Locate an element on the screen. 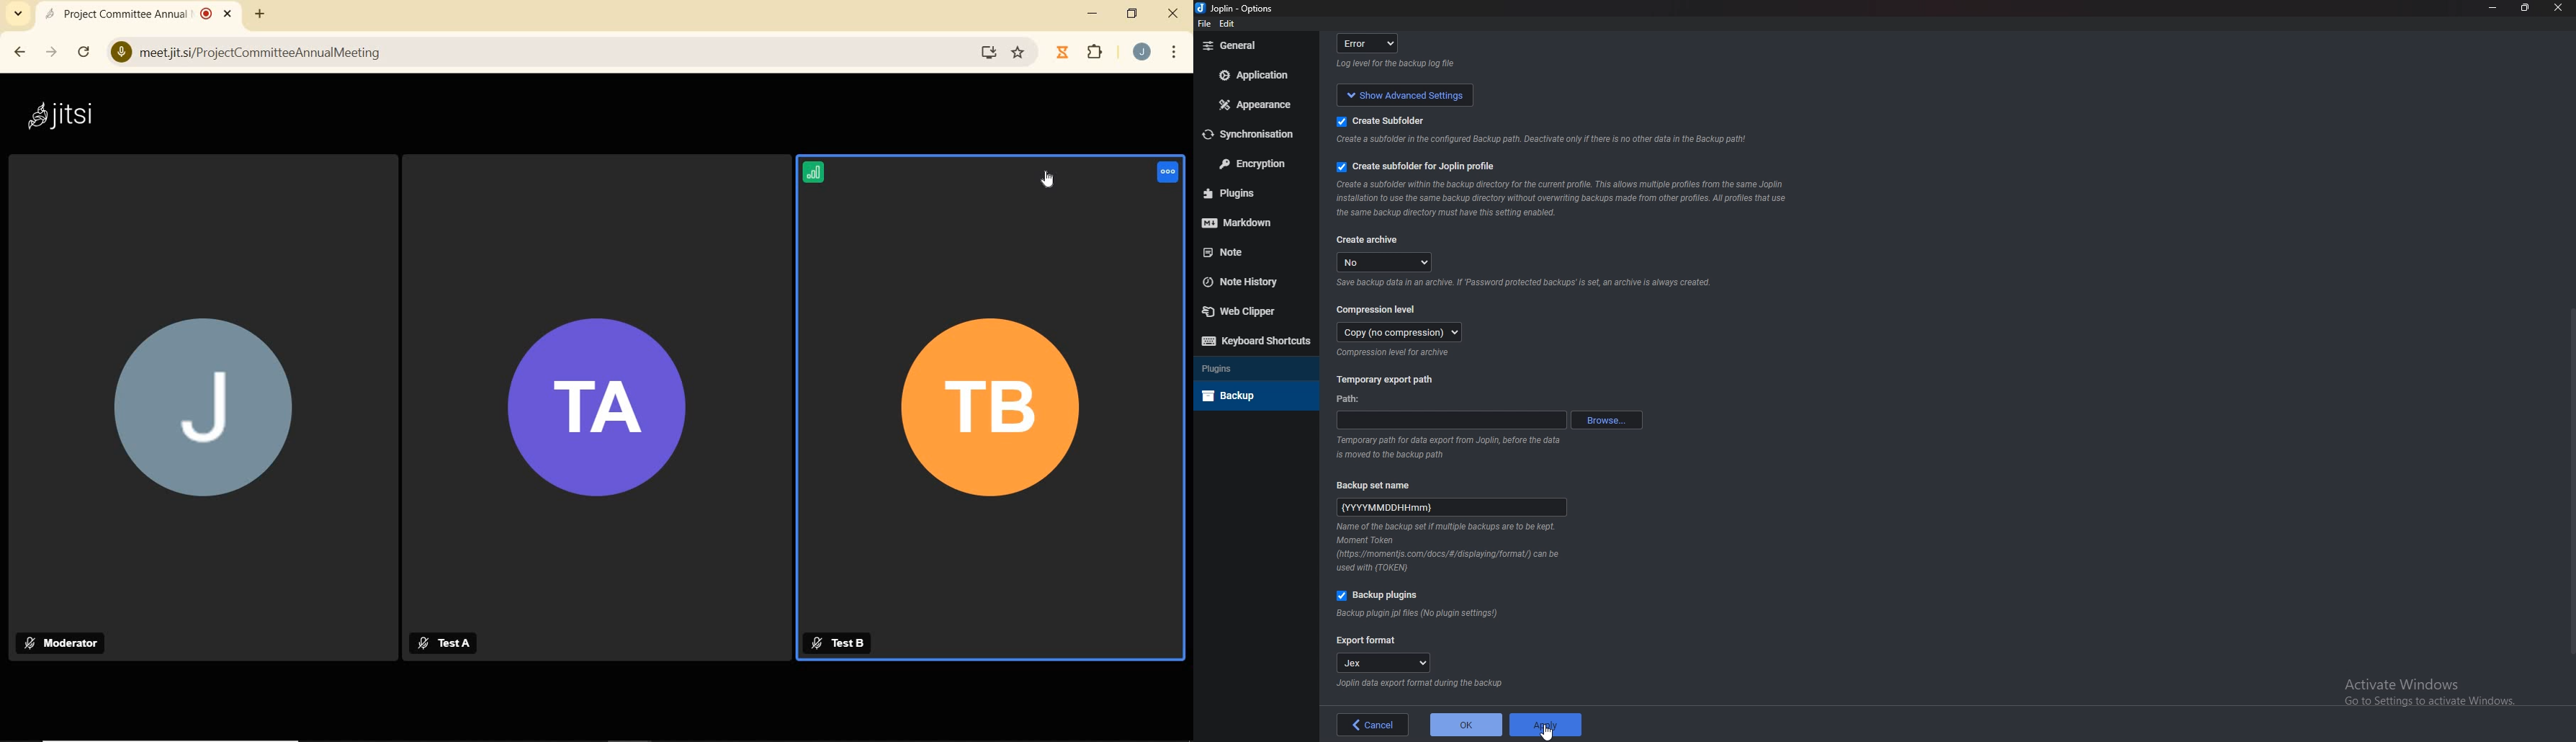 The width and height of the screenshot is (2576, 756). Info is located at coordinates (1419, 614).